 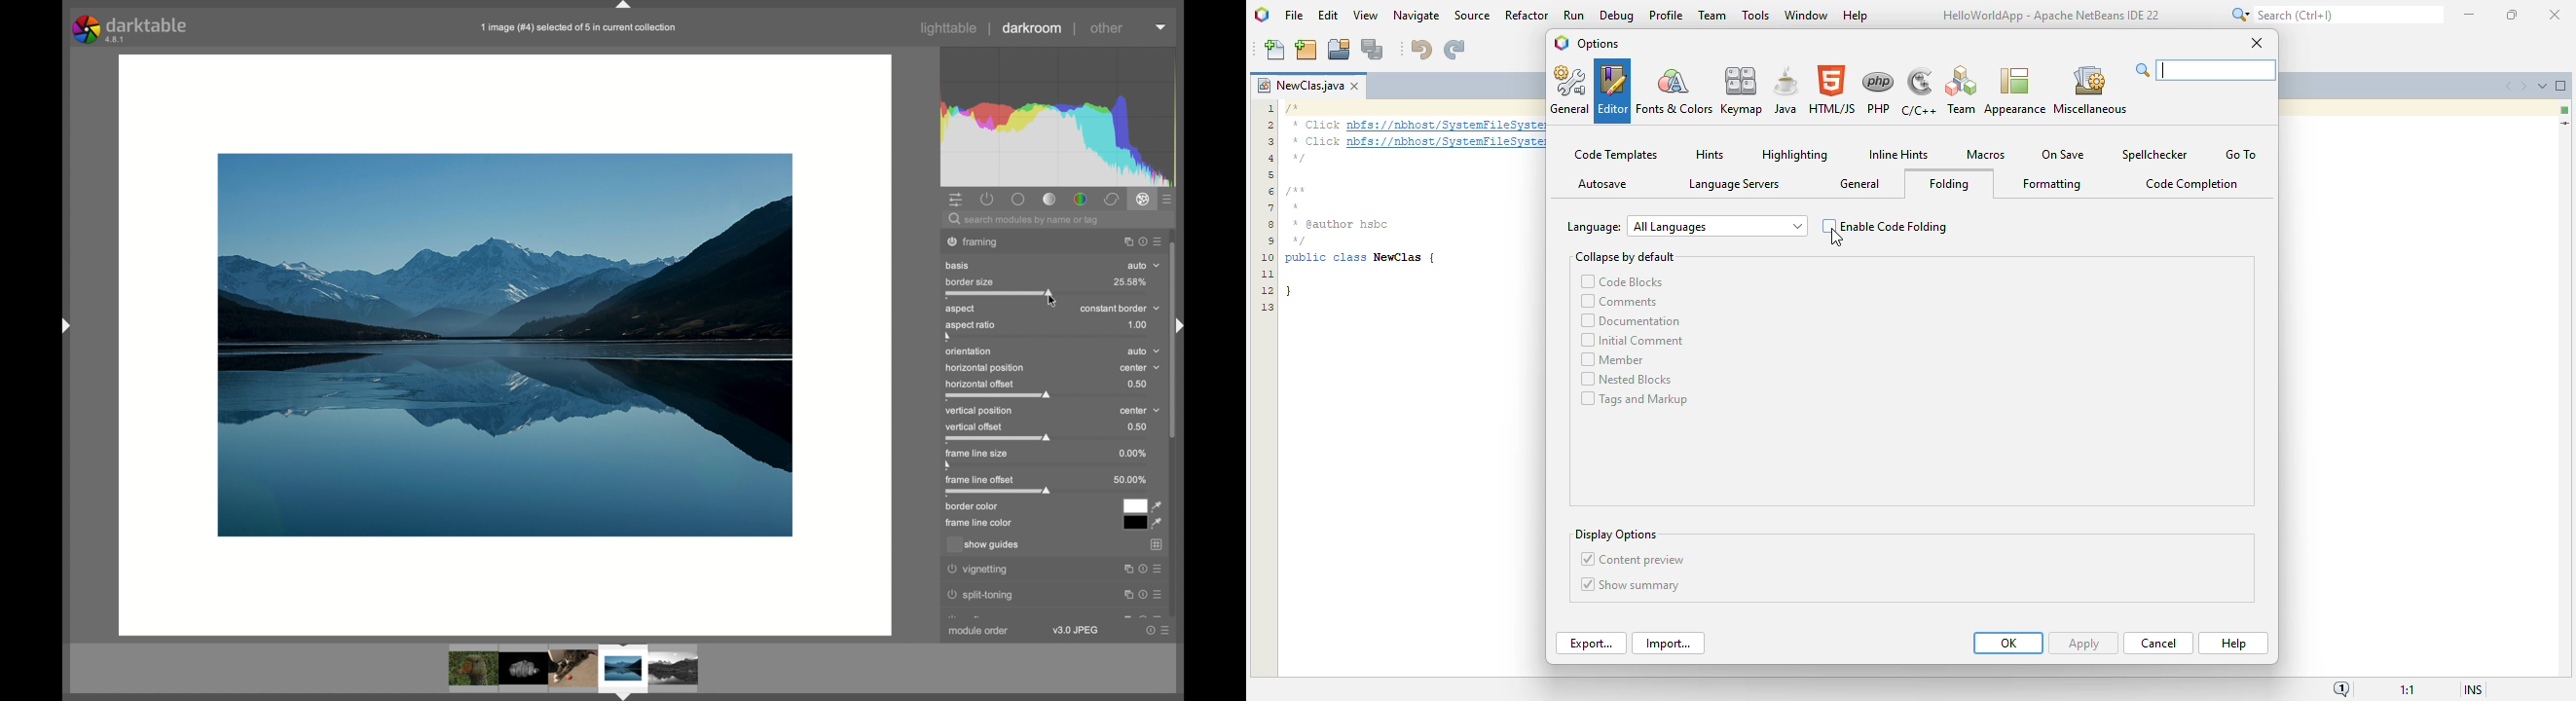 I want to click on 0.5, so click(x=1138, y=384).